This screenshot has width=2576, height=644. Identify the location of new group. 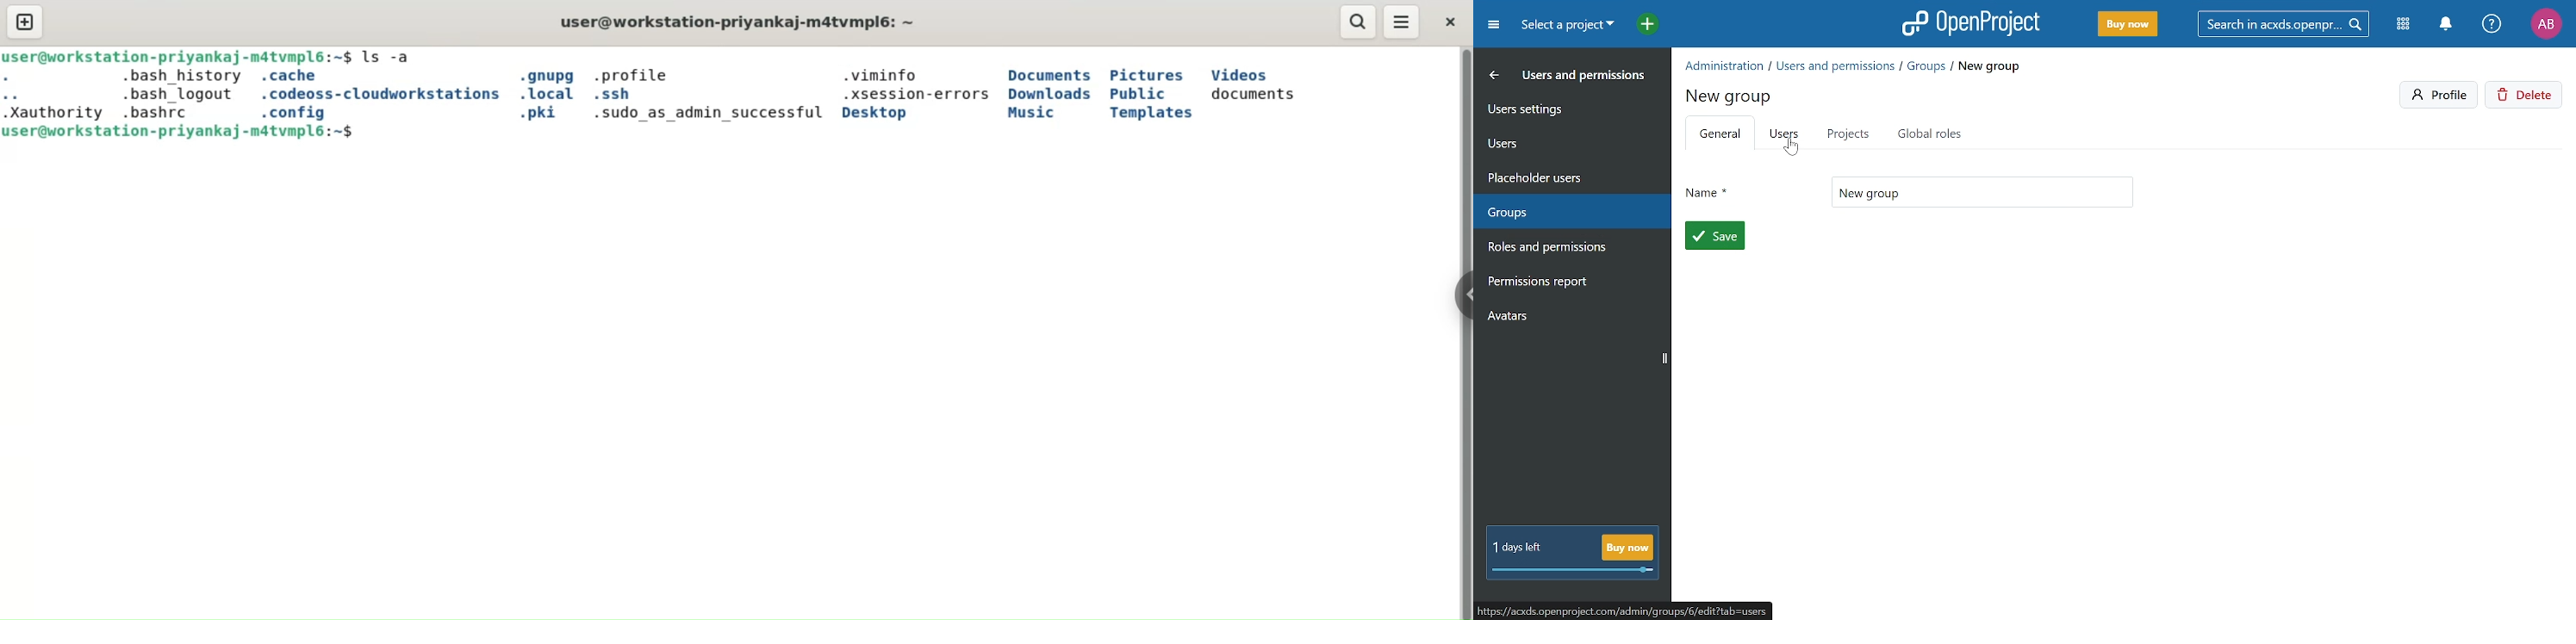
(1731, 94).